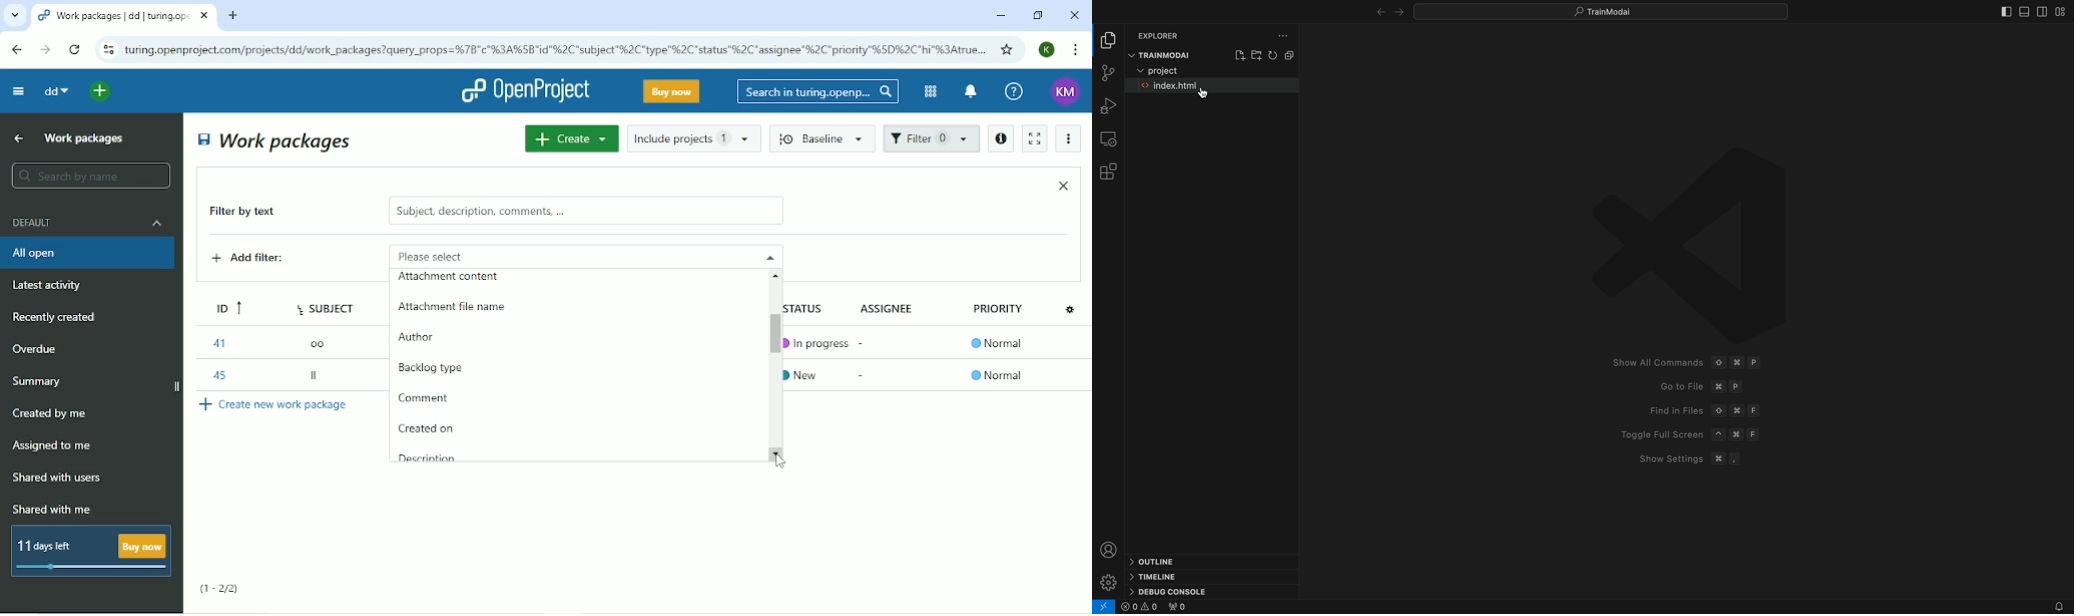 This screenshot has width=2100, height=616. Describe the element at coordinates (220, 589) in the screenshot. I see `(1-2/2)` at that location.